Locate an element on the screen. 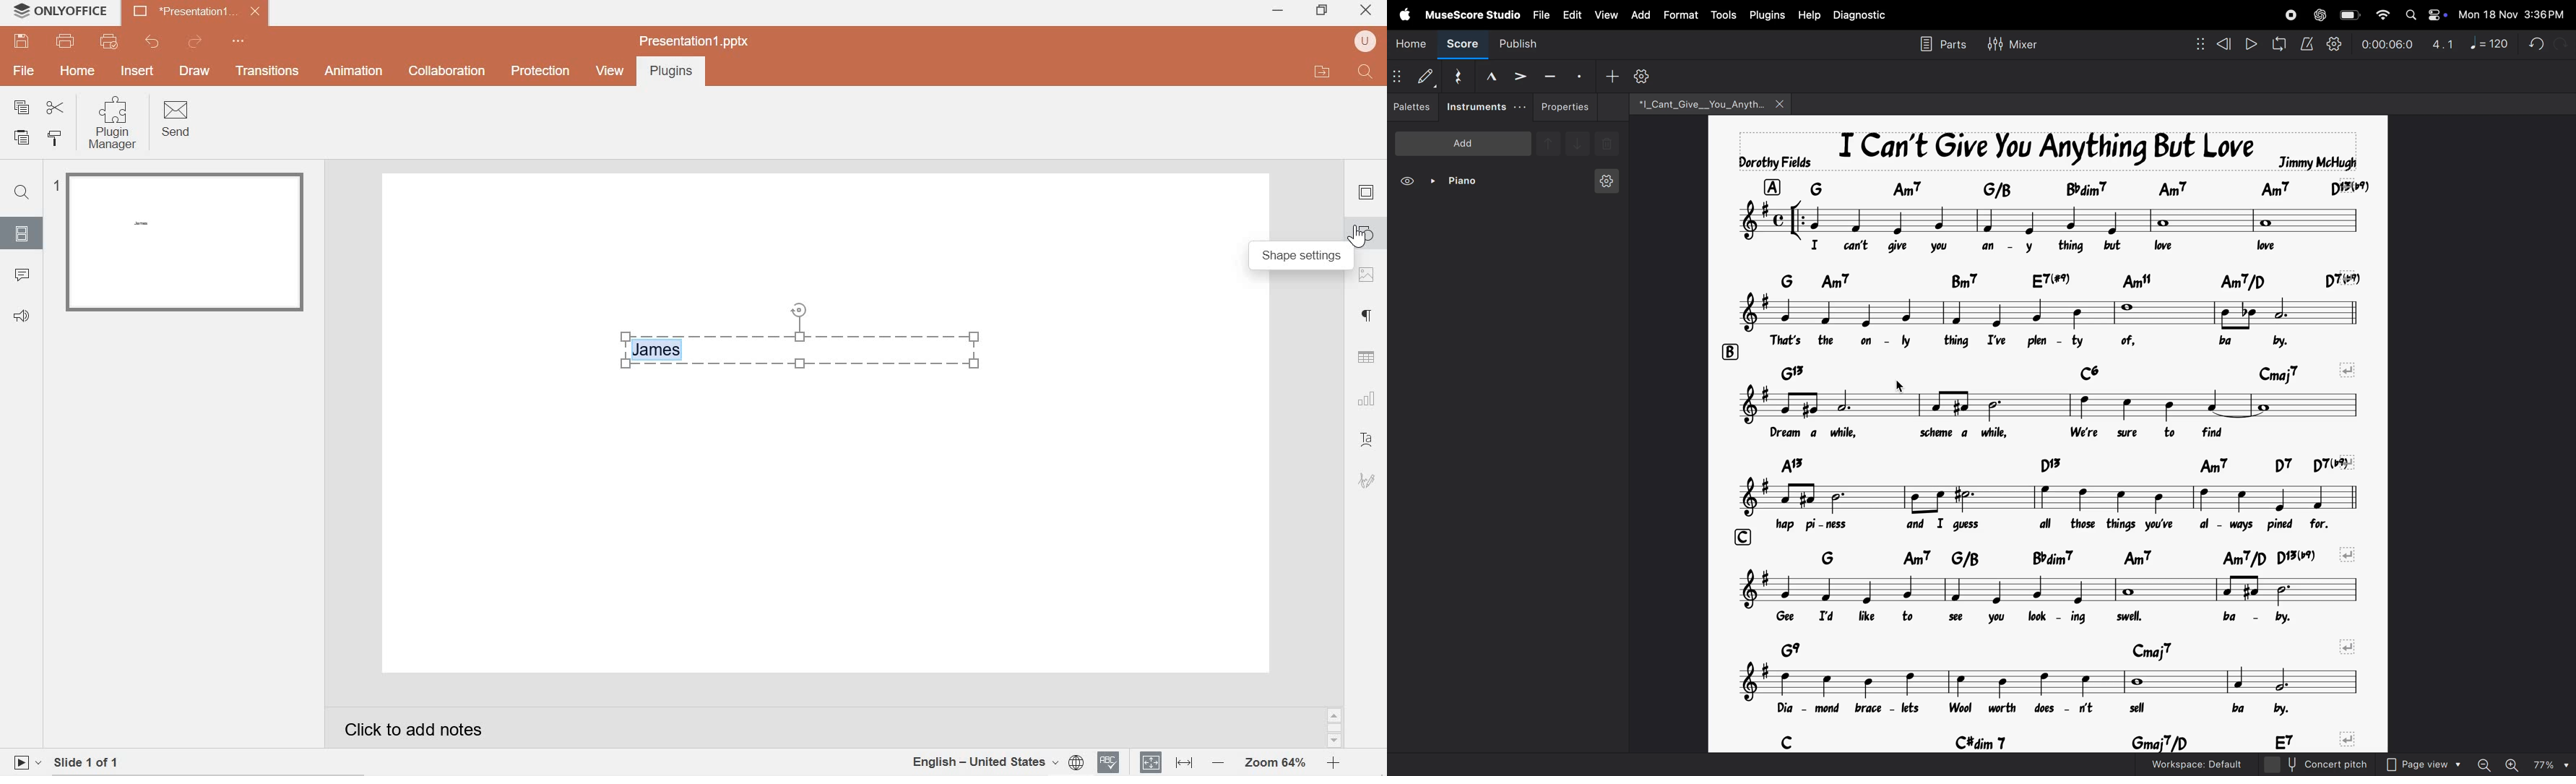 The image size is (2576, 784). slide 1 of 1 is located at coordinates (99, 759).